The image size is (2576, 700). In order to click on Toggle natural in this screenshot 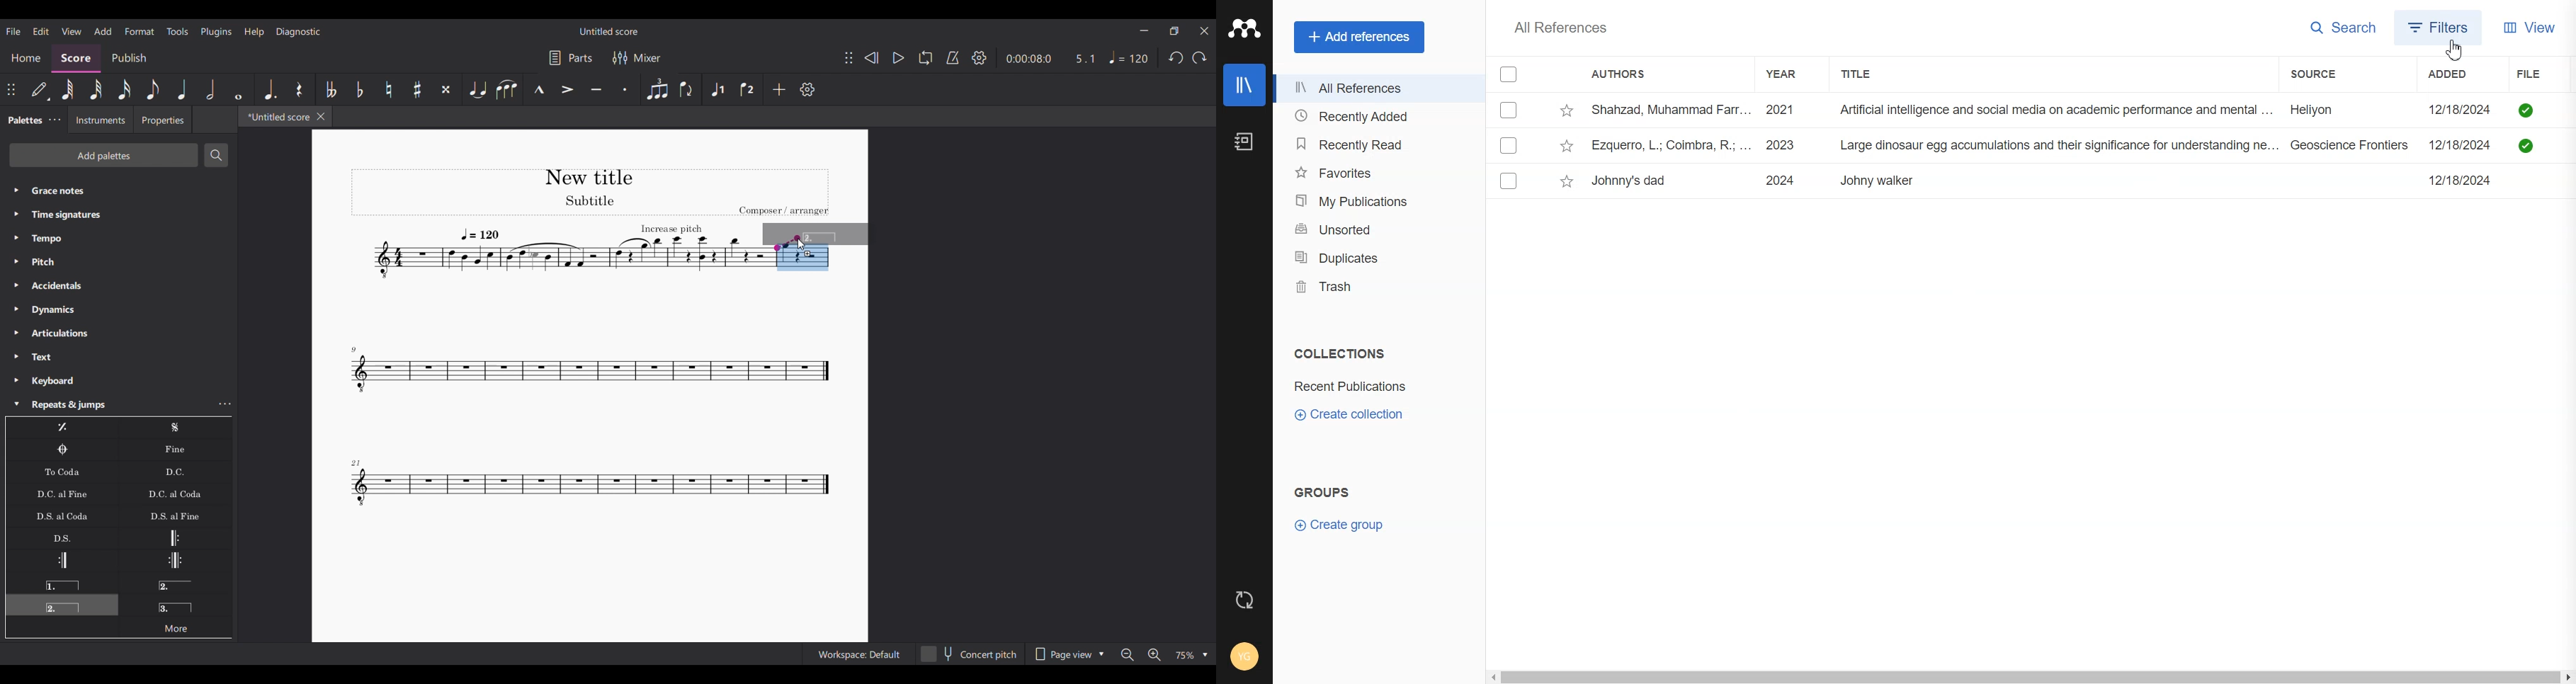, I will do `click(388, 89)`.